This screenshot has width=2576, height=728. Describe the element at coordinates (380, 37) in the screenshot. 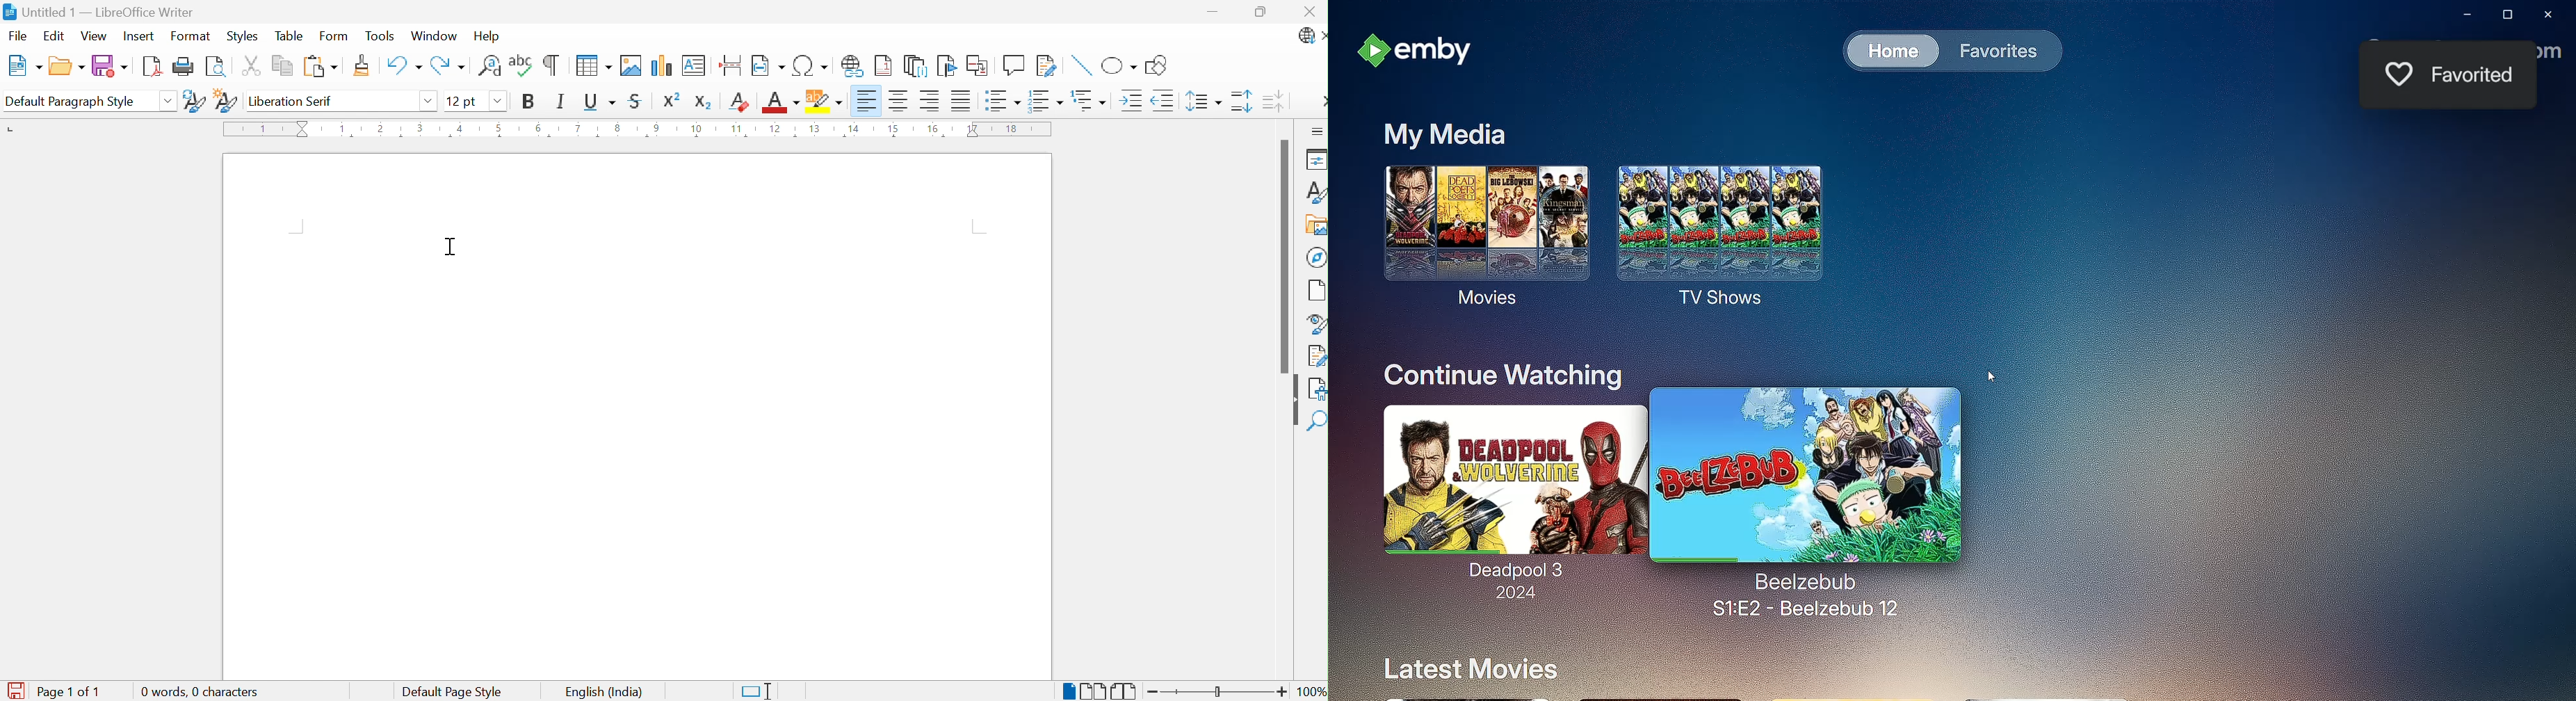

I see `Tools` at that location.